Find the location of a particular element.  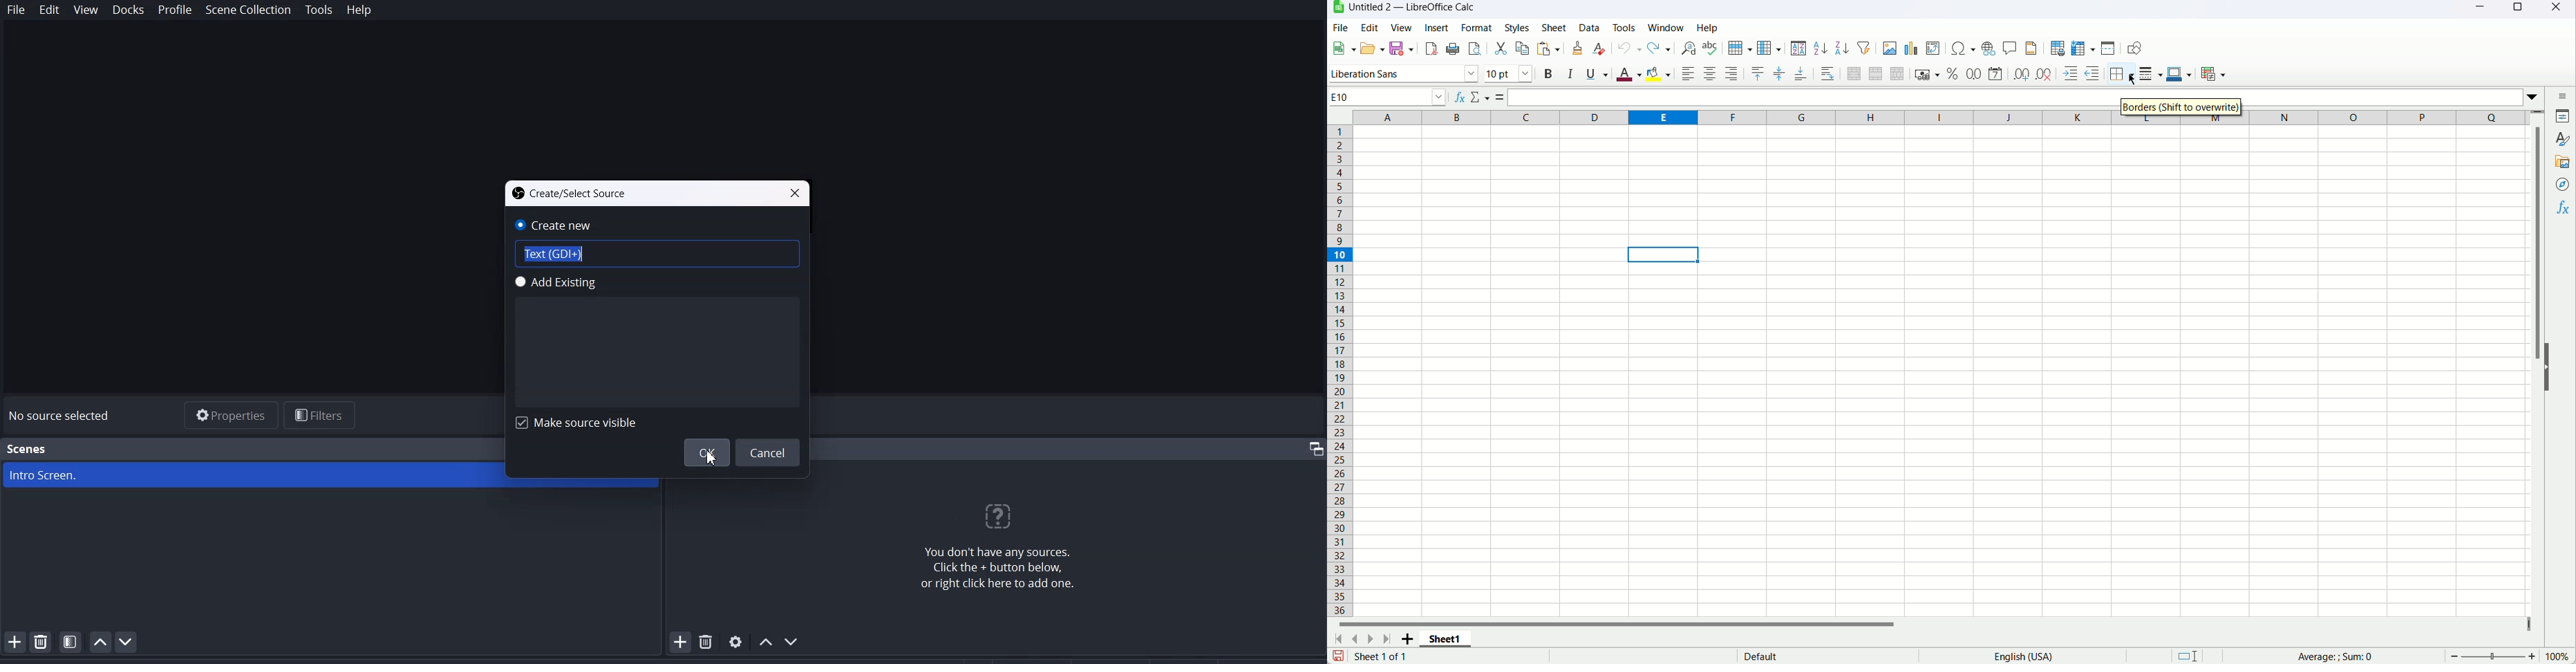

insert special characters is located at coordinates (1963, 48).